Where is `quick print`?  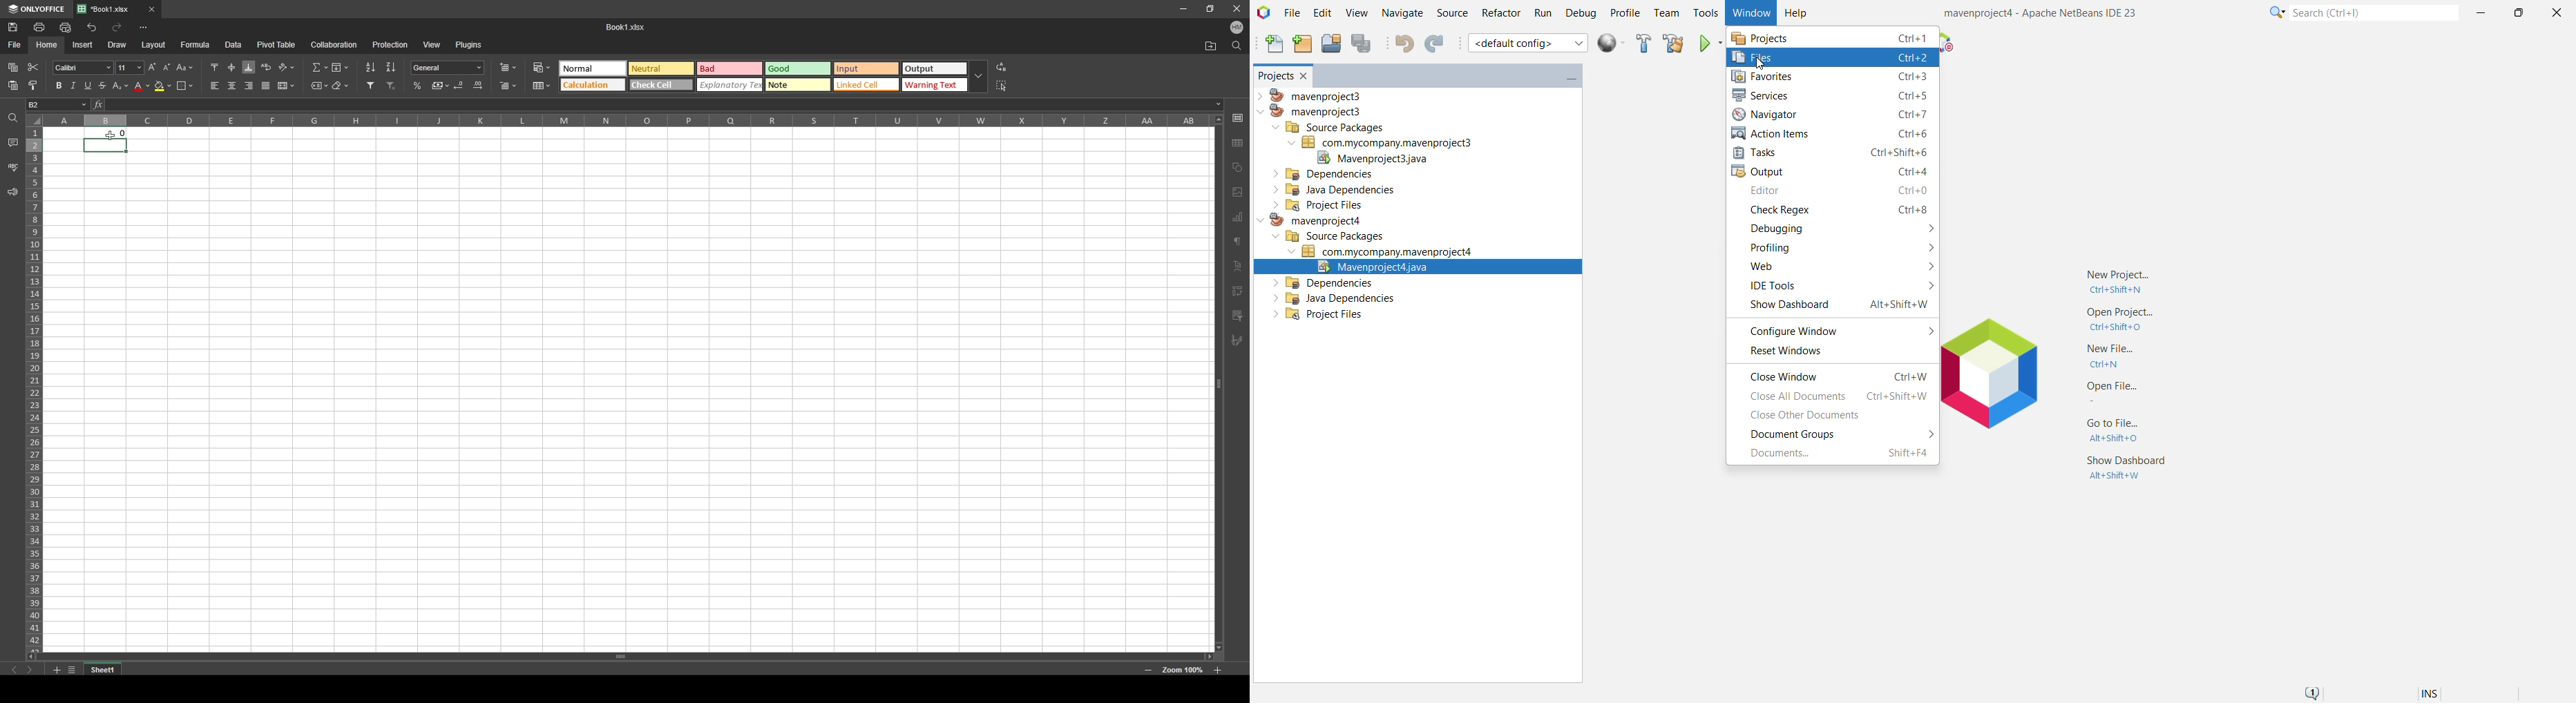
quick print is located at coordinates (66, 27).